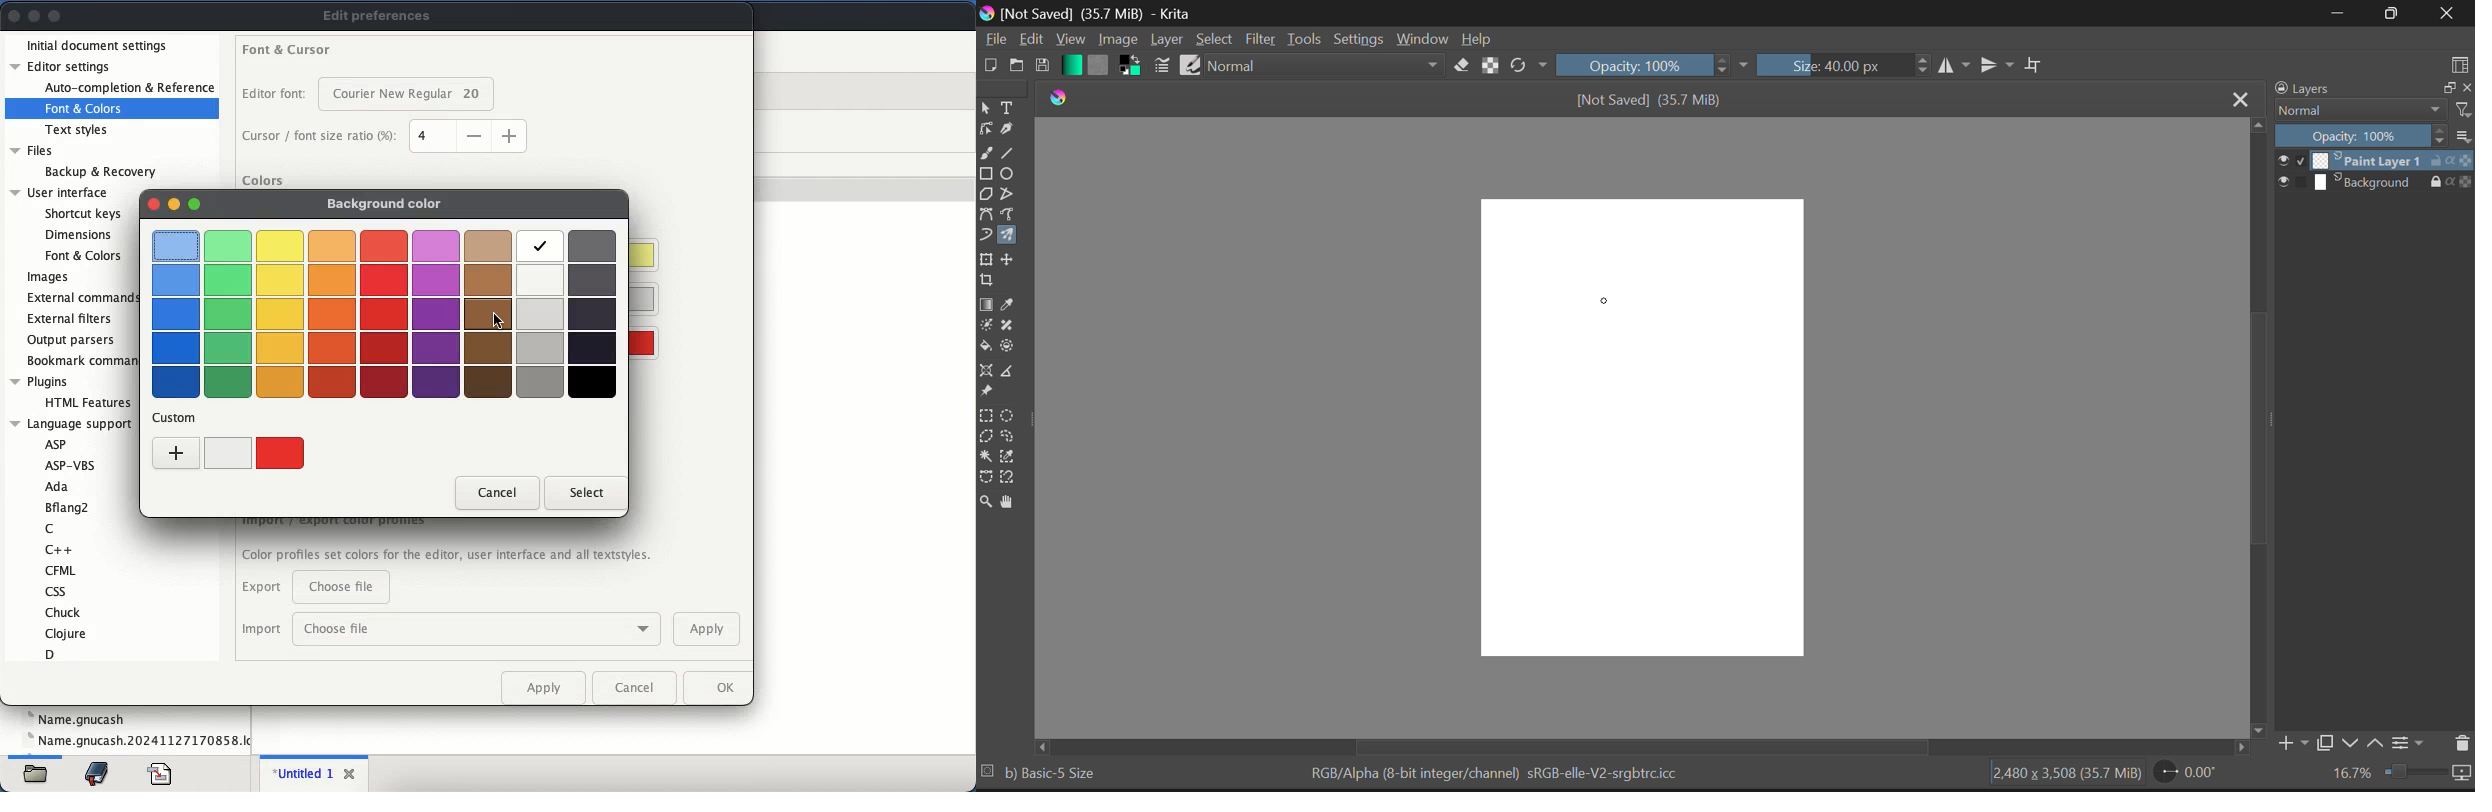 The height and width of the screenshot is (812, 2492). Describe the element at coordinates (1013, 437) in the screenshot. I see `Freehand Selection` at that location.